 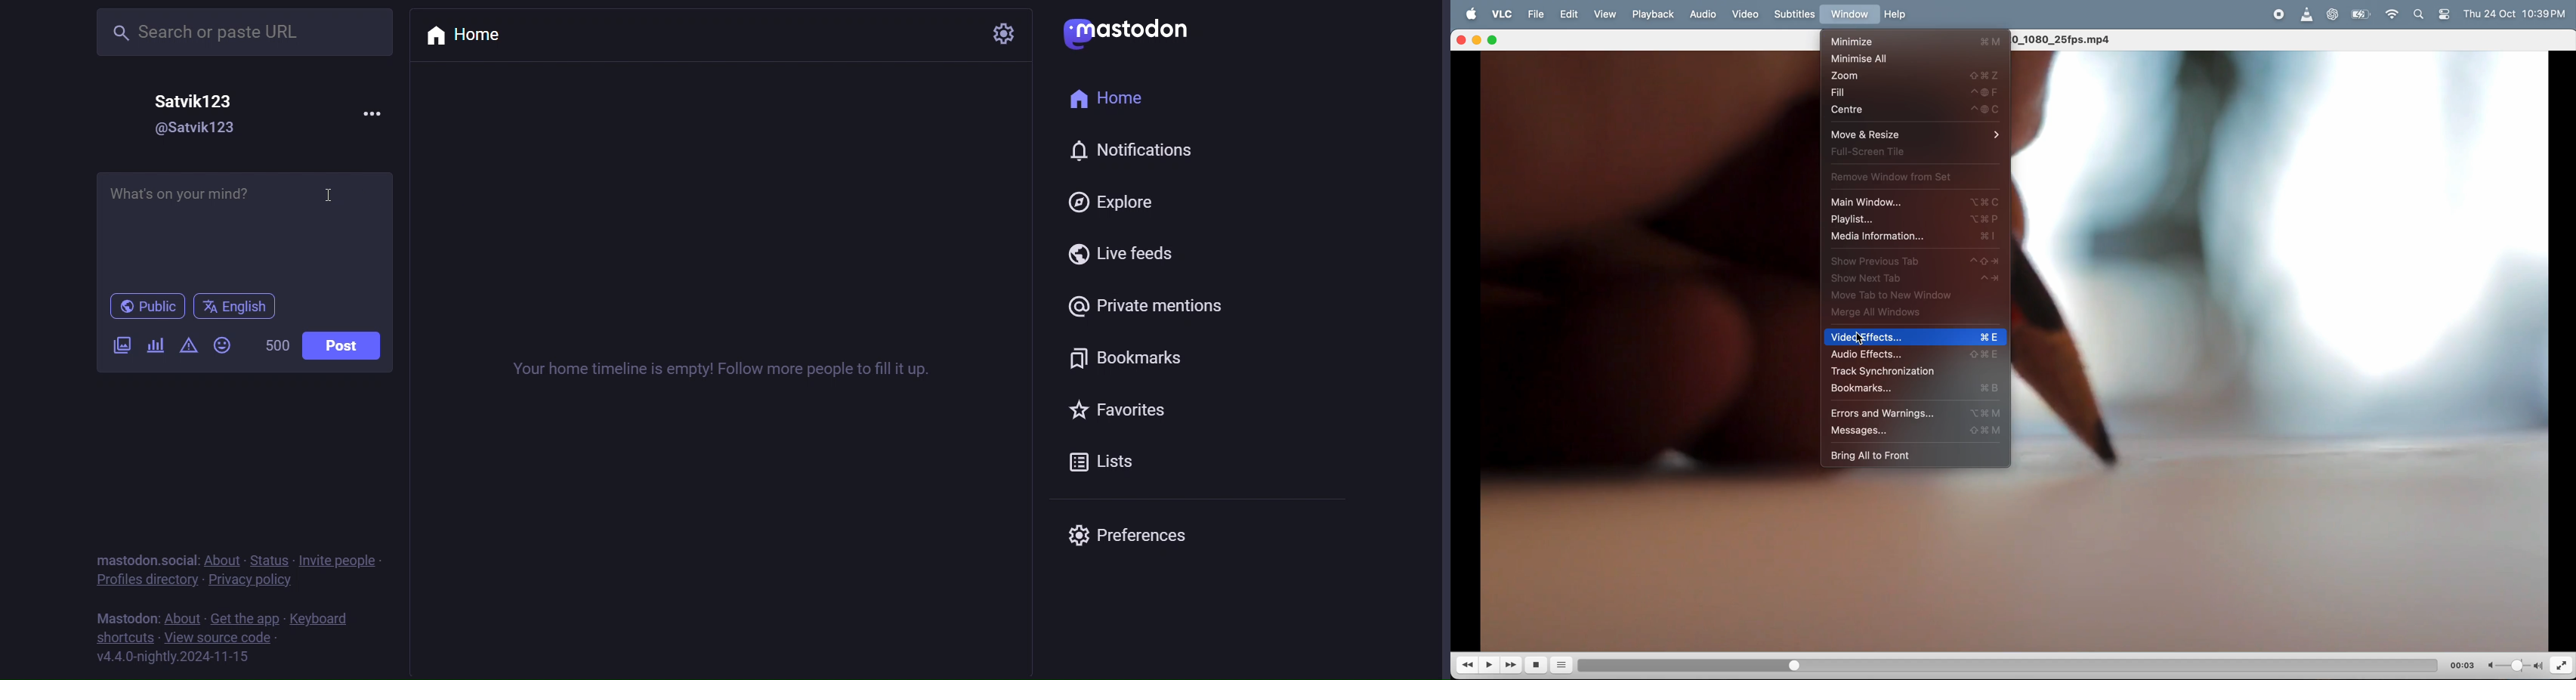 I want to click on favorites, so click(x=1122, y=411).